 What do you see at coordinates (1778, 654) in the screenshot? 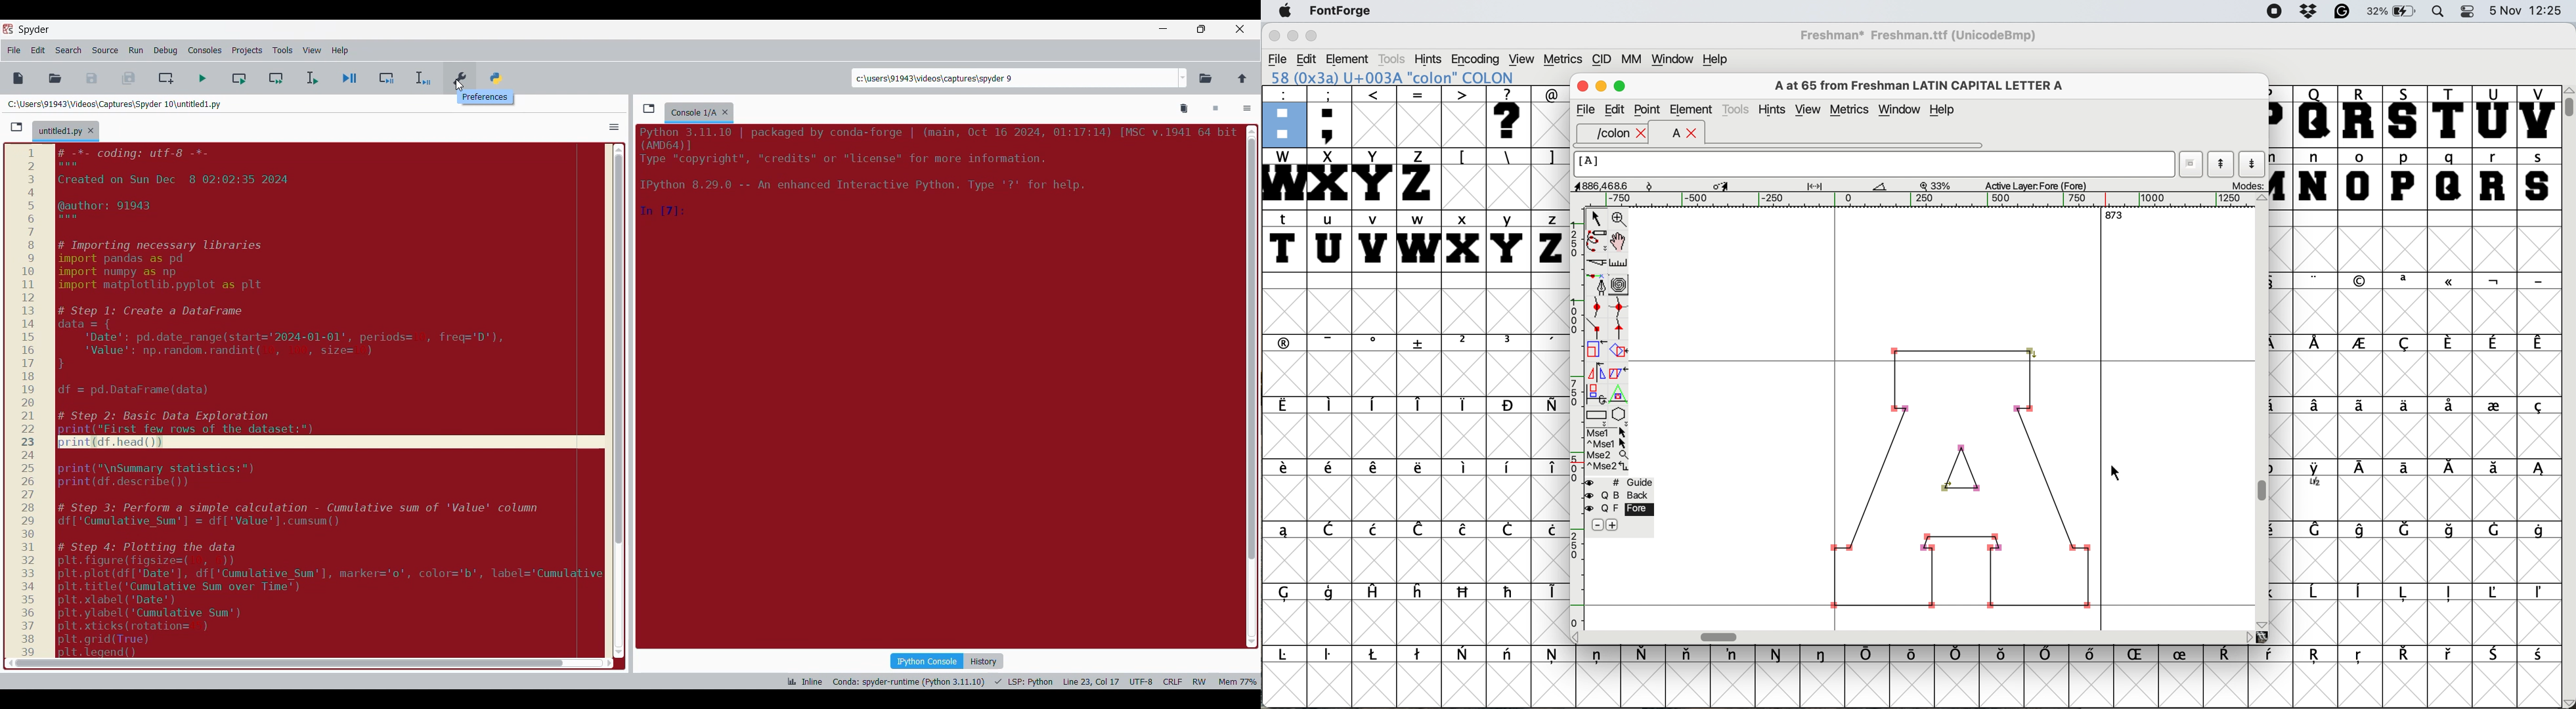
I see `symbol` at bounding box center [1778, 654].